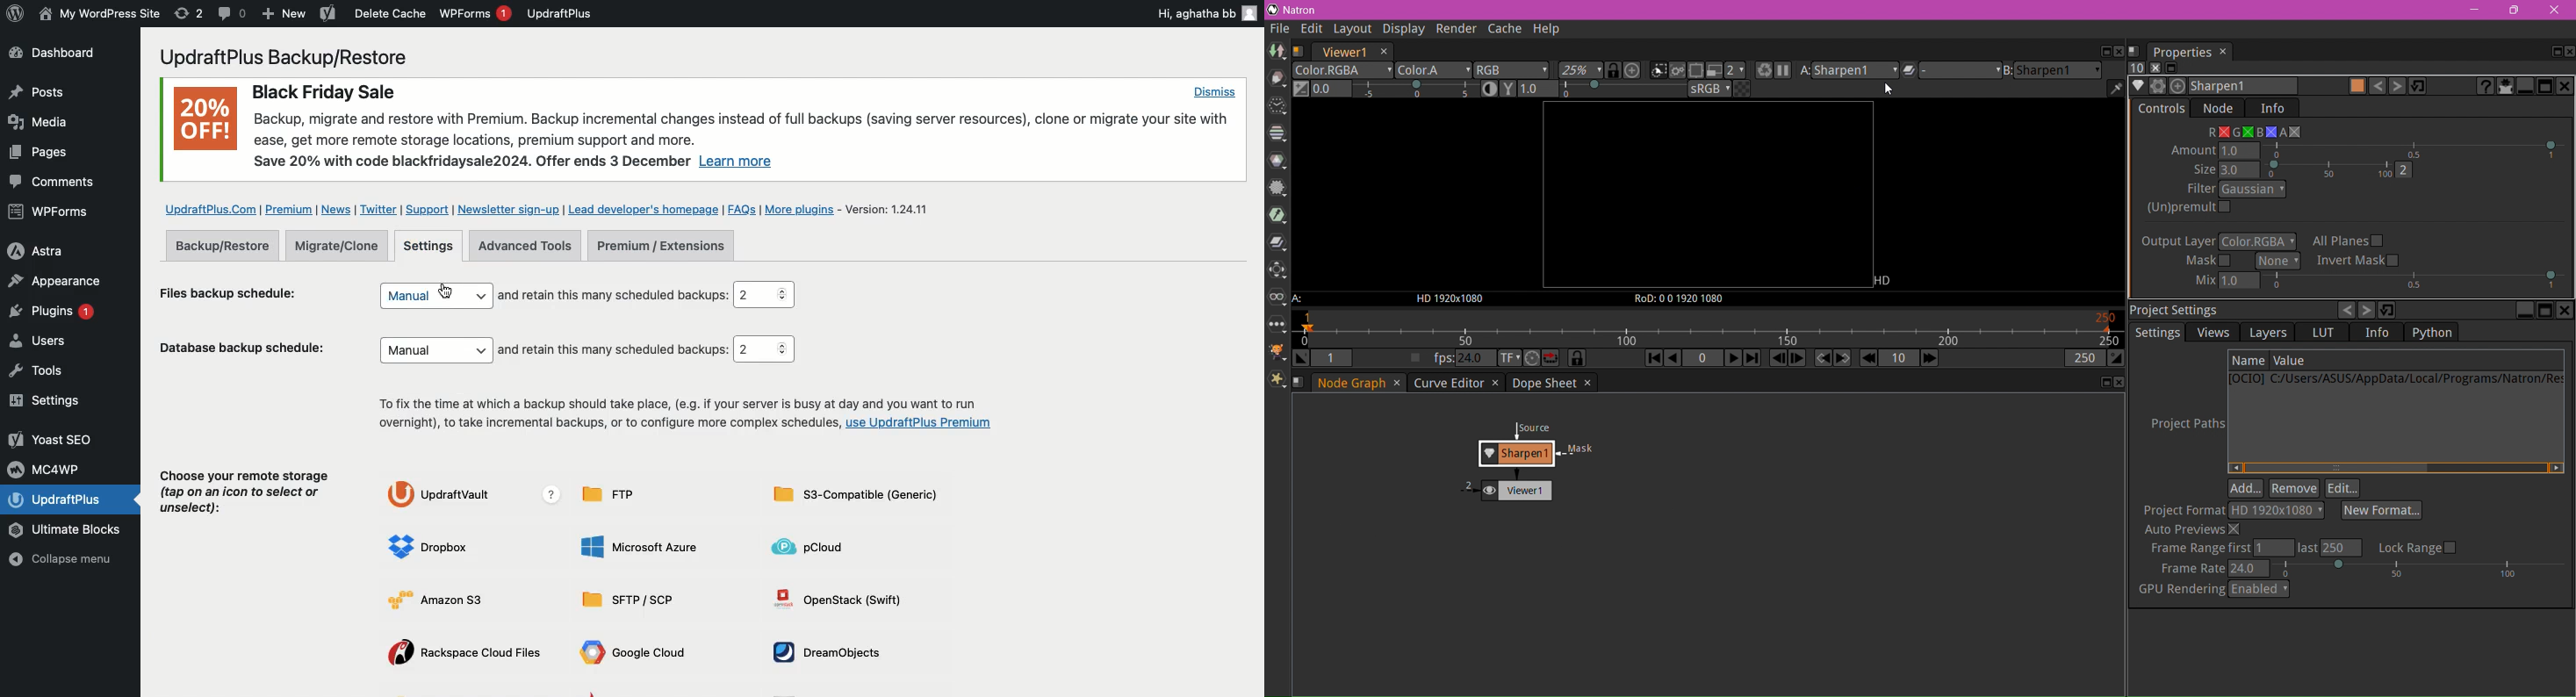 This screenshot has width=2576, height=700. Describe the element at coordinates (391, 13) in the screenshot. I see `Delete cache` at that location.